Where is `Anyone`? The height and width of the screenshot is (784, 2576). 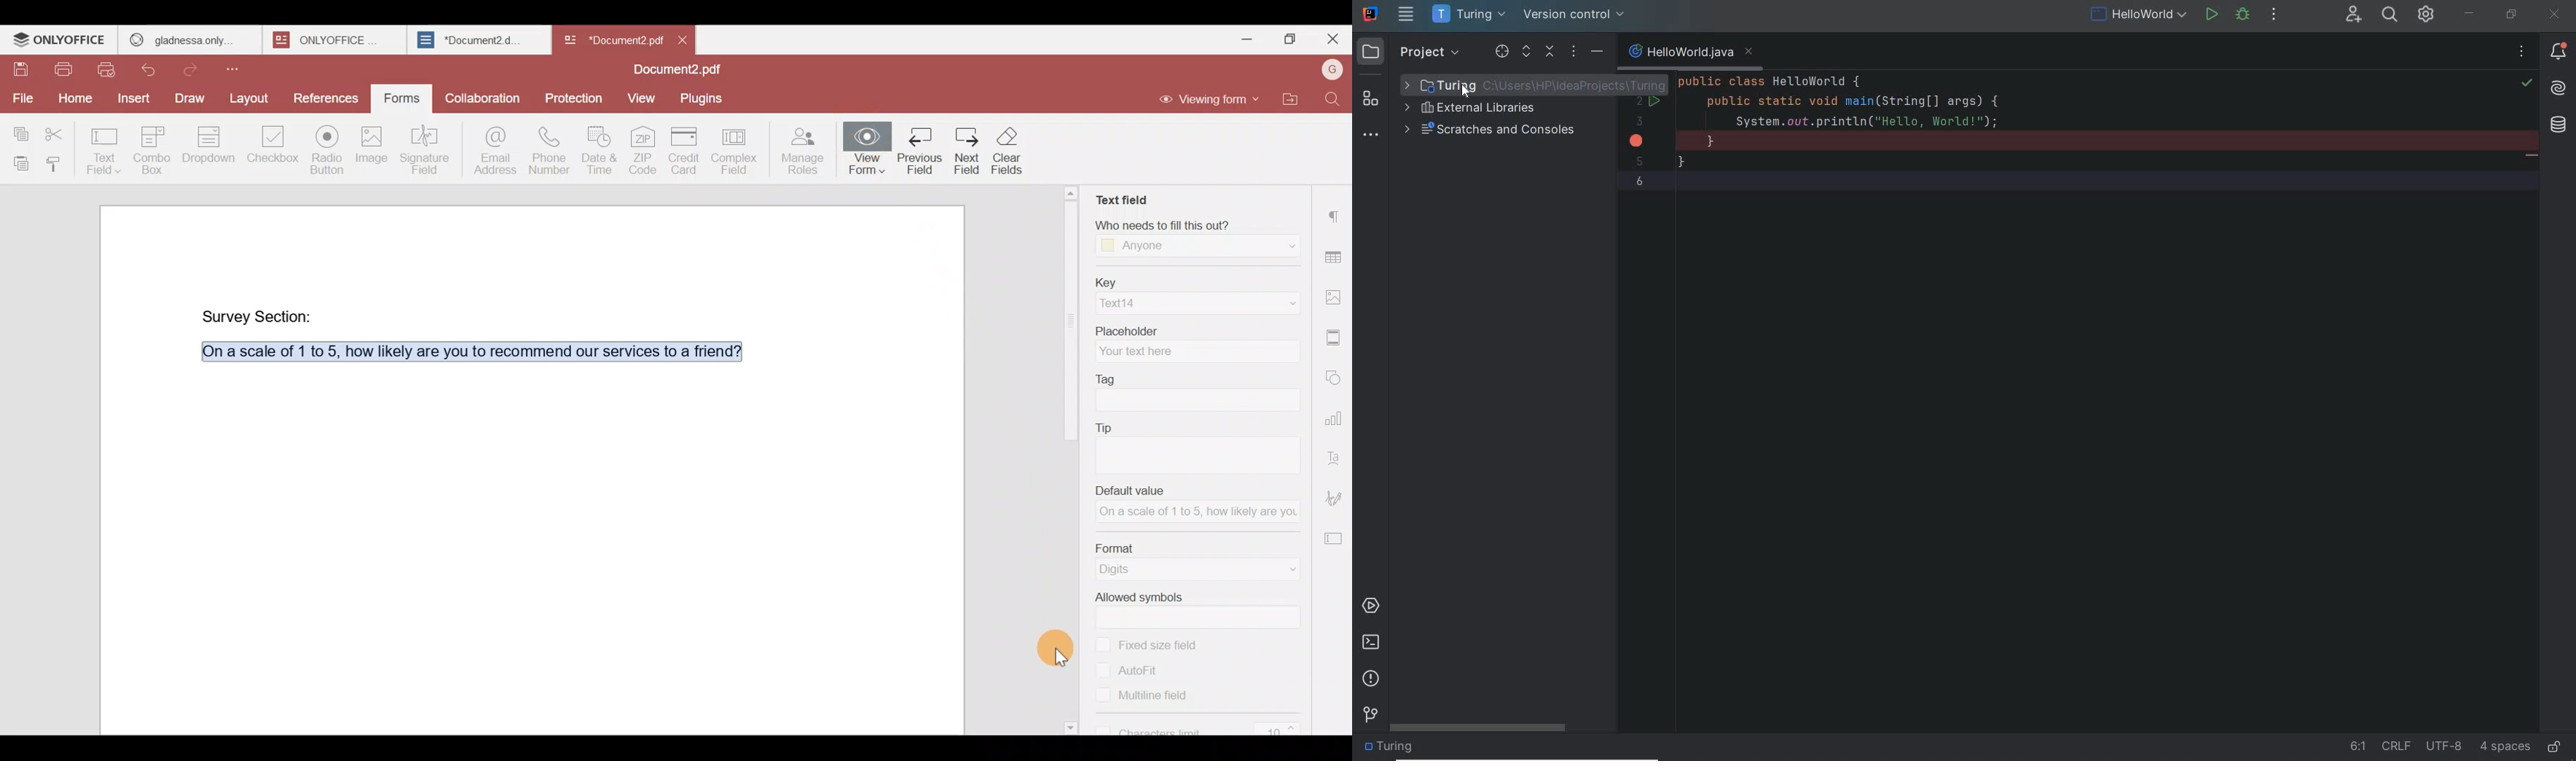
Anyone is located at coordinates (1197, 247).